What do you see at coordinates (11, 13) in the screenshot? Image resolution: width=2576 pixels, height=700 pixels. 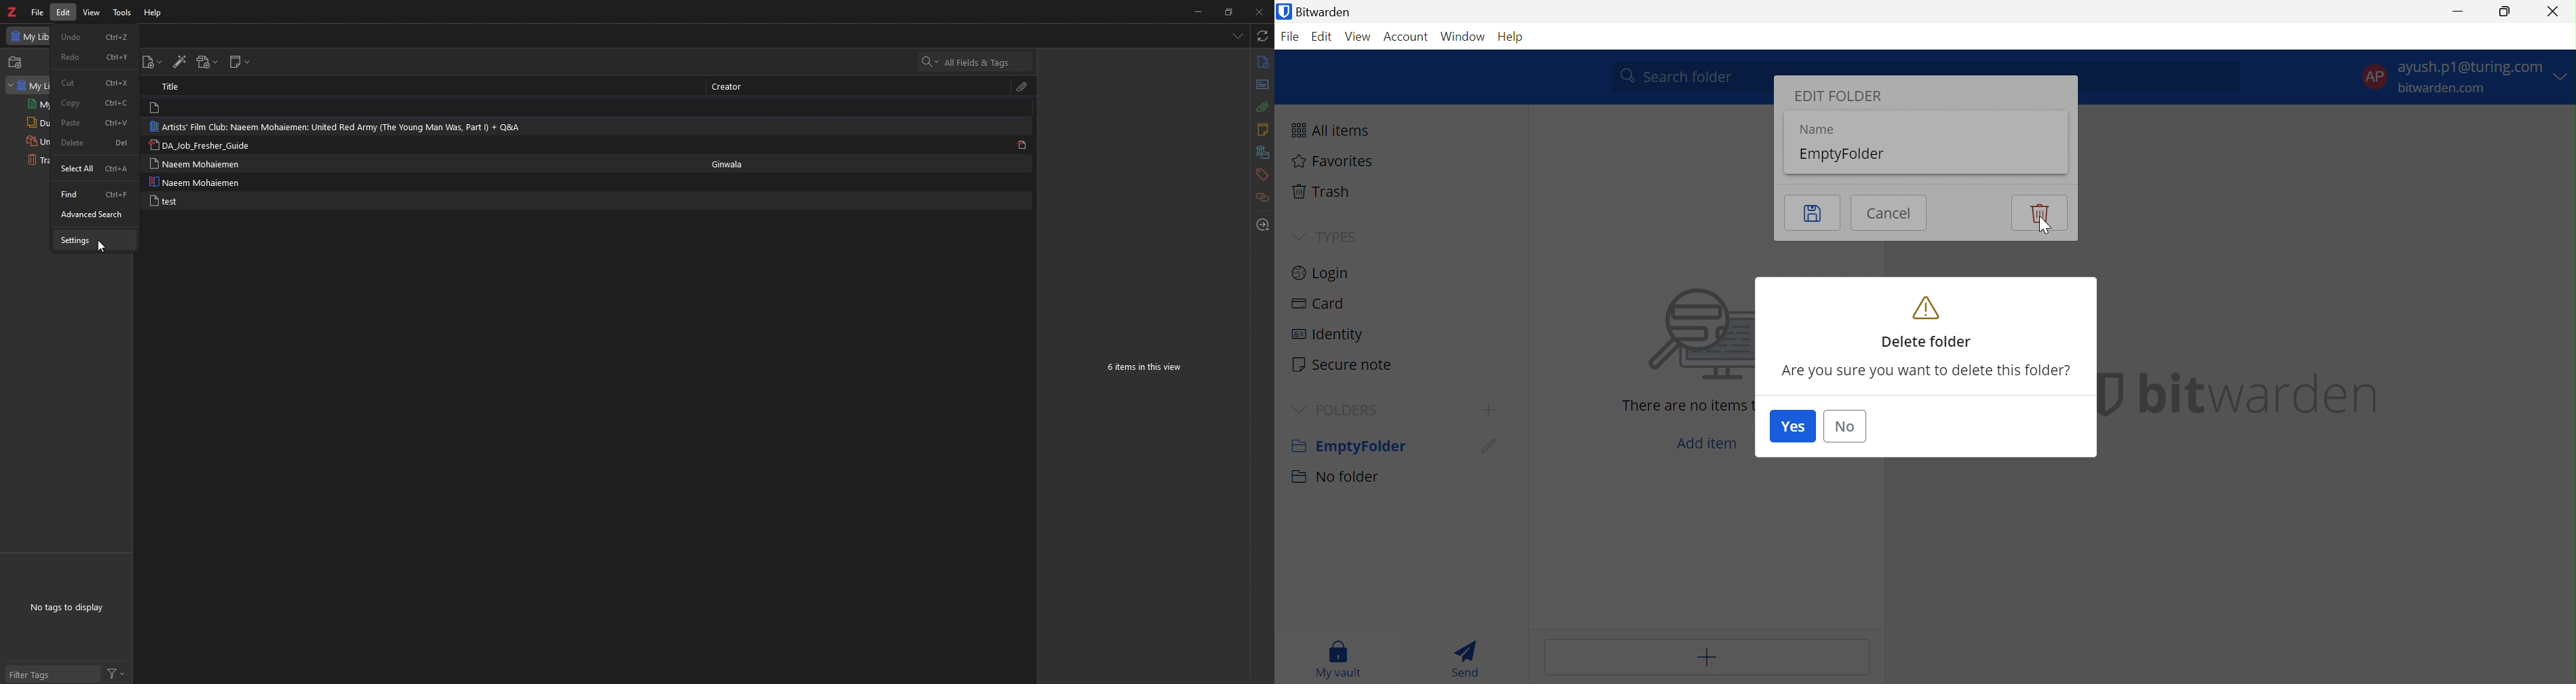 I see `zotero logo` at bounding box center [11, 13].